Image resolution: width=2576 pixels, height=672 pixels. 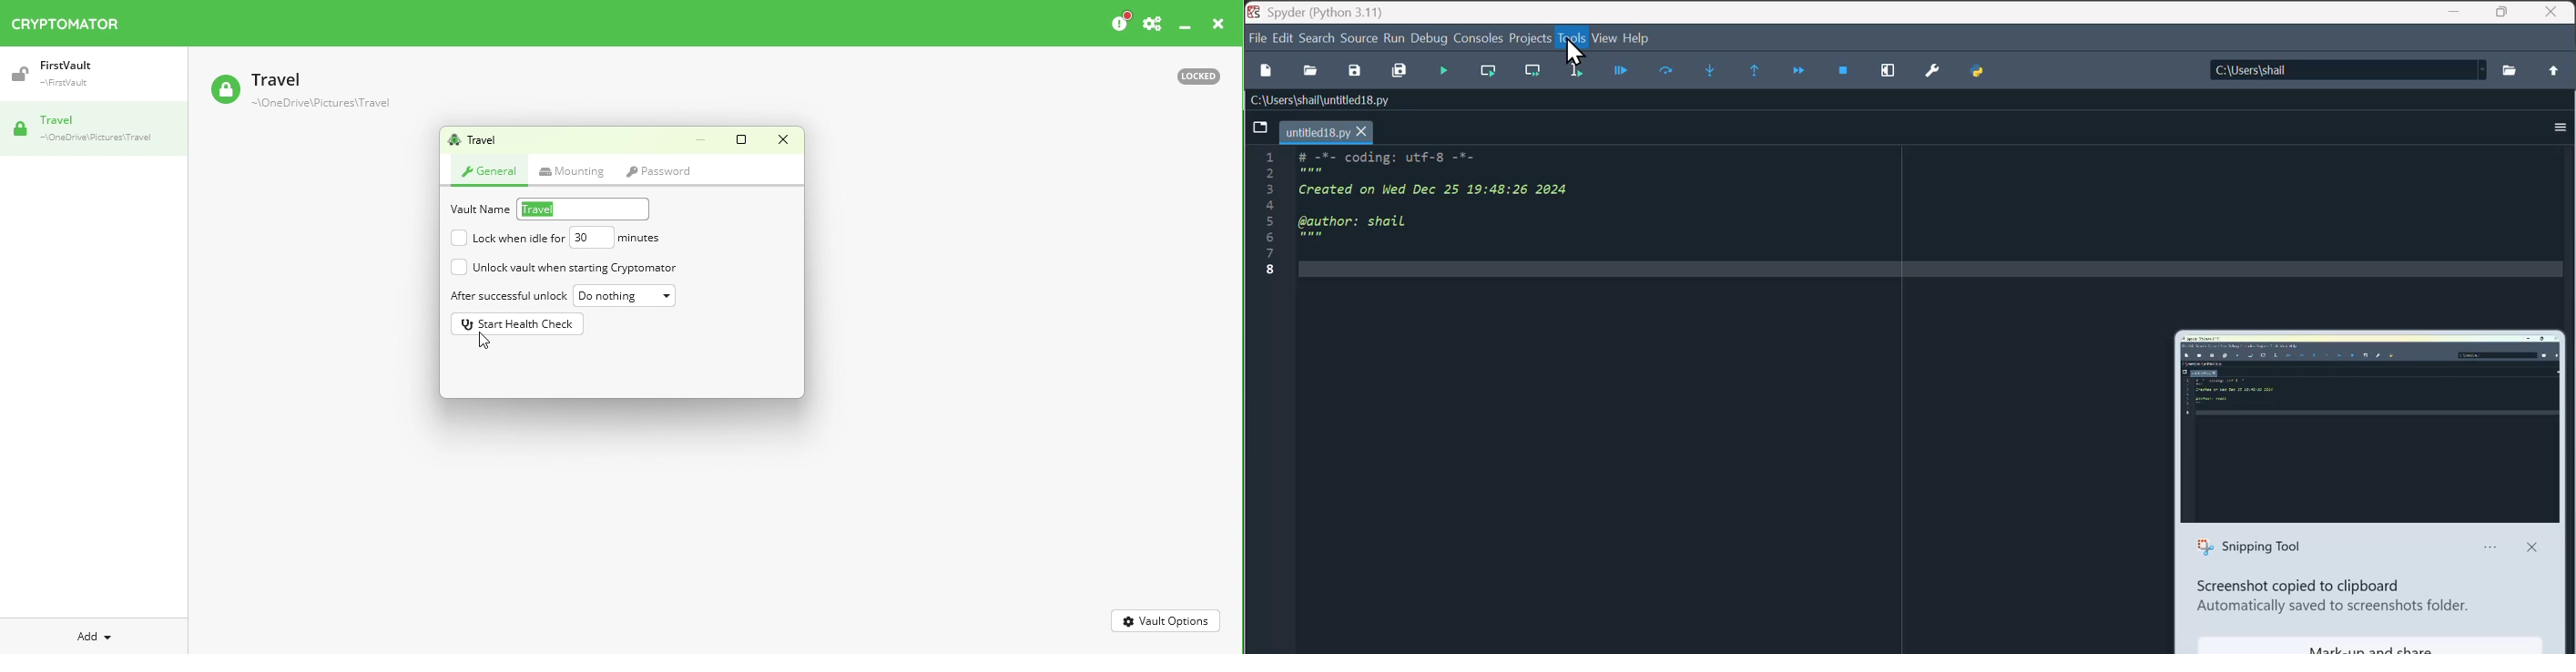 I want to click on open, so click(x=1308, y=70).